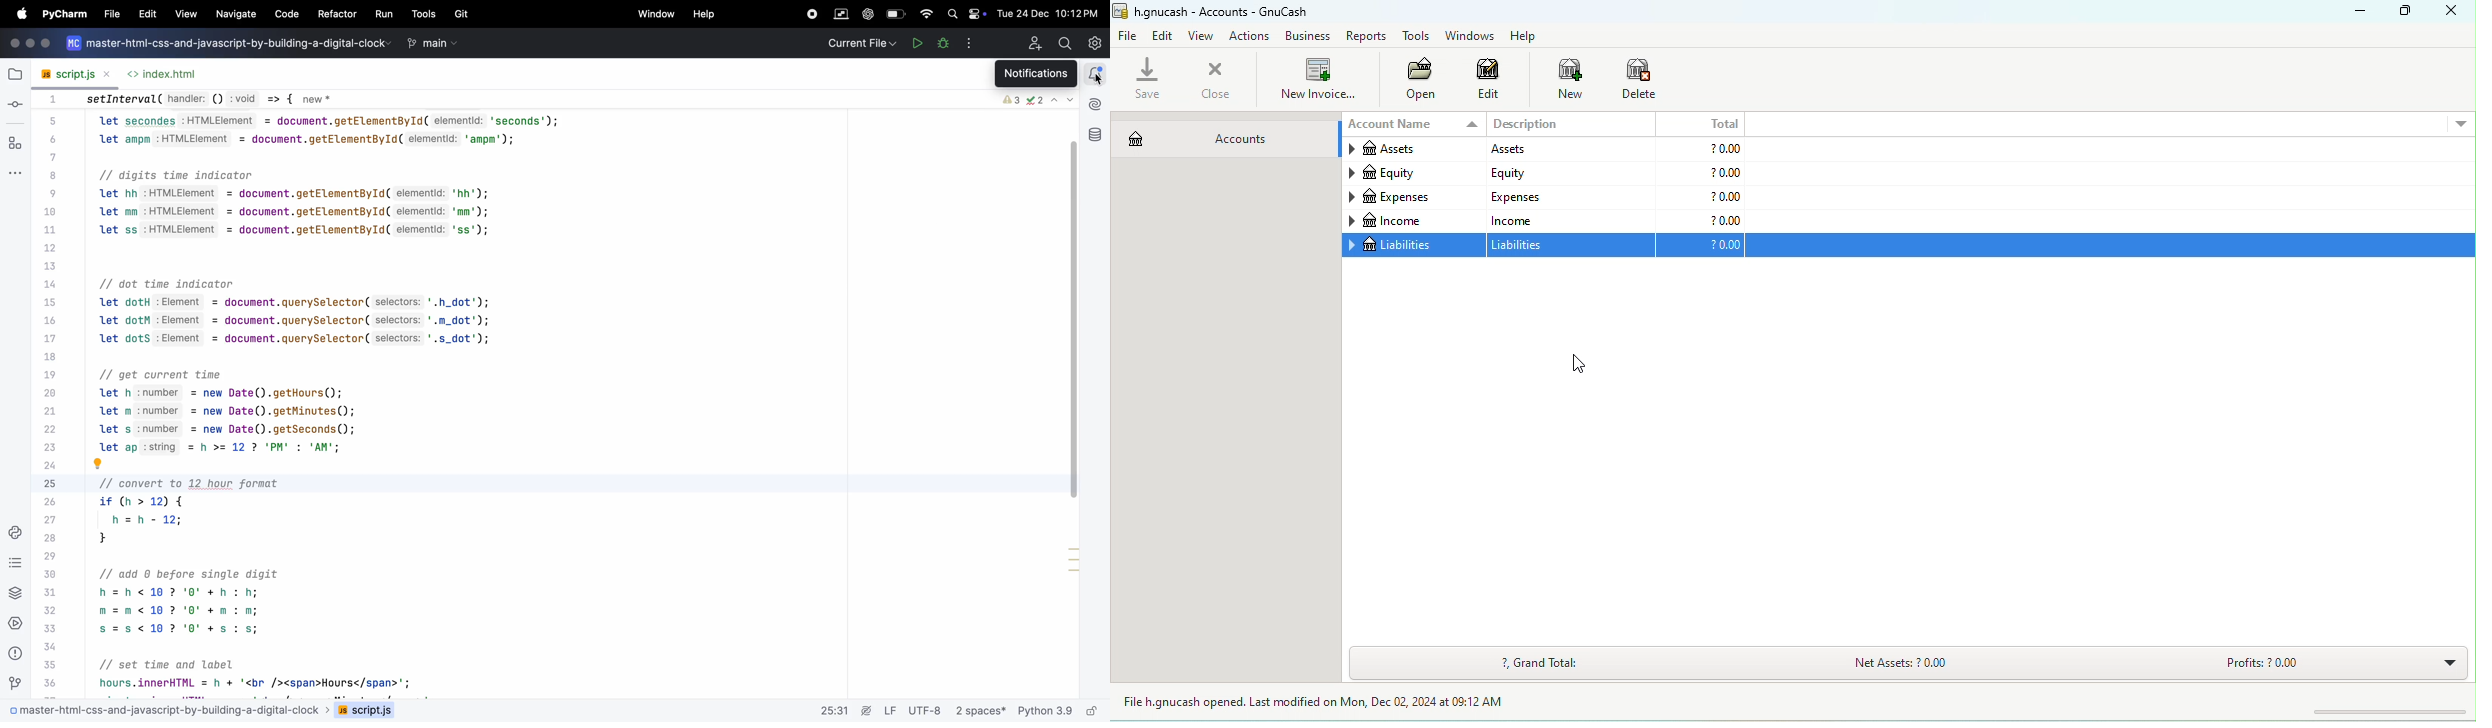 The image size is (2492, 728). Describe the element at coordinates (1149, 80) in the screenshot. I see `save` at that location.